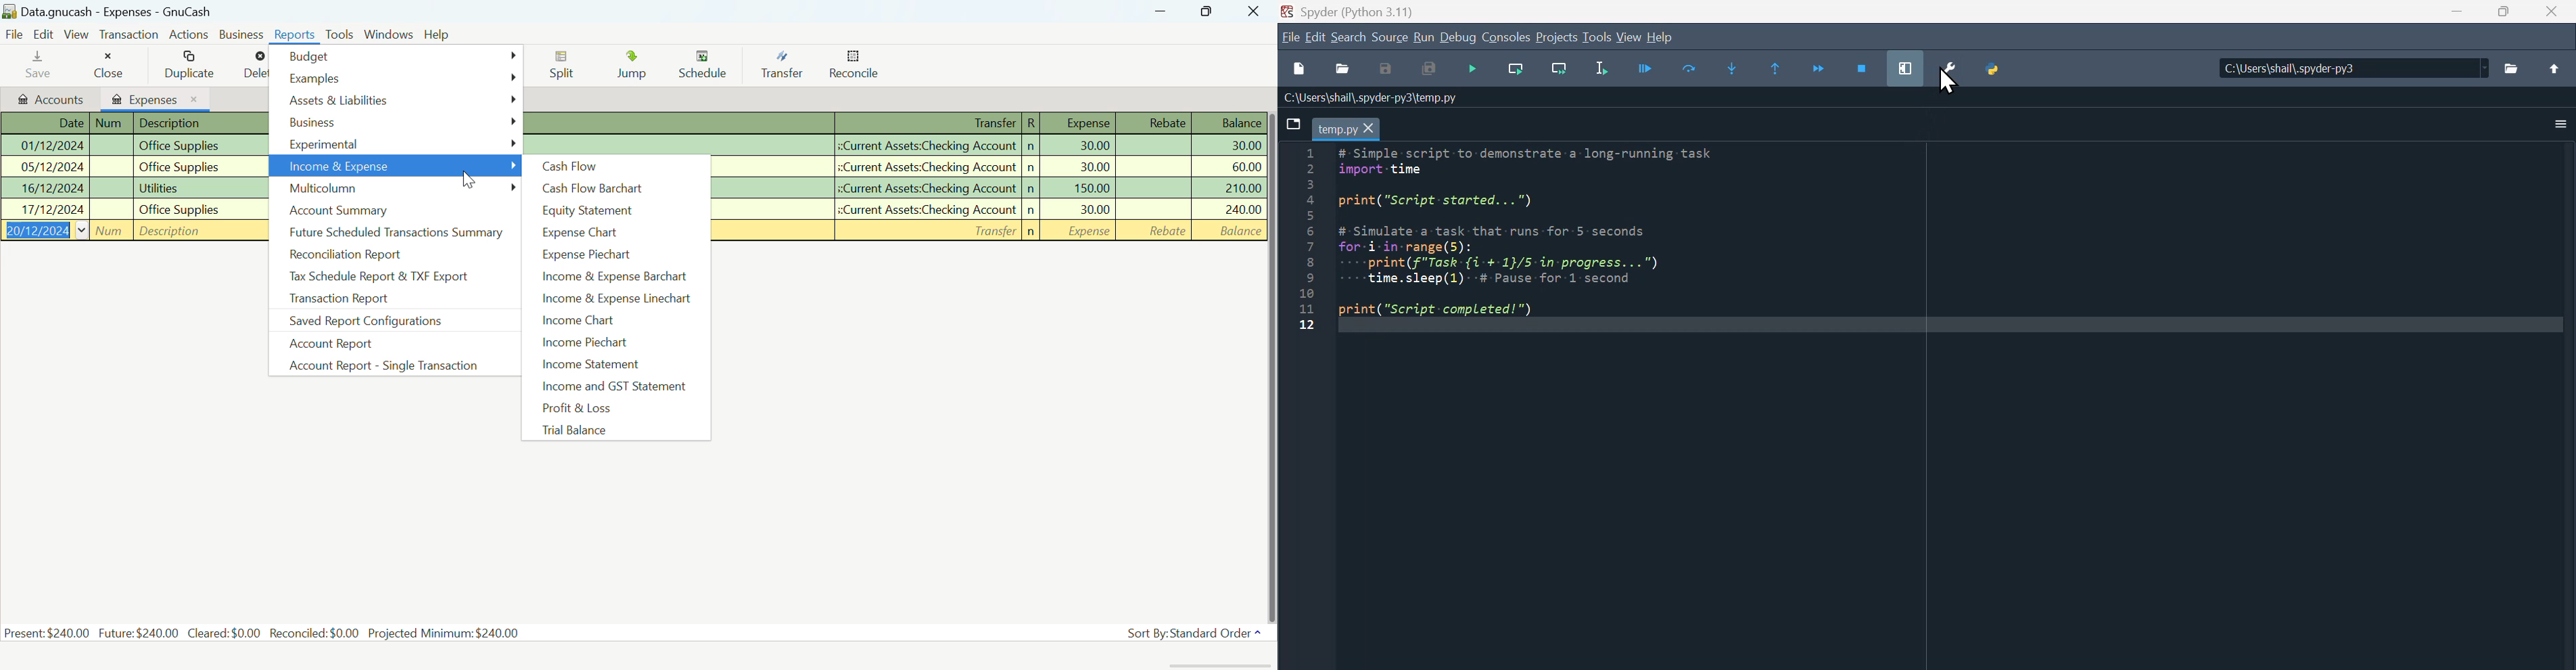 The width and height of the screenshot is (2576, 672). I want to click on help, so click(1670, 37).